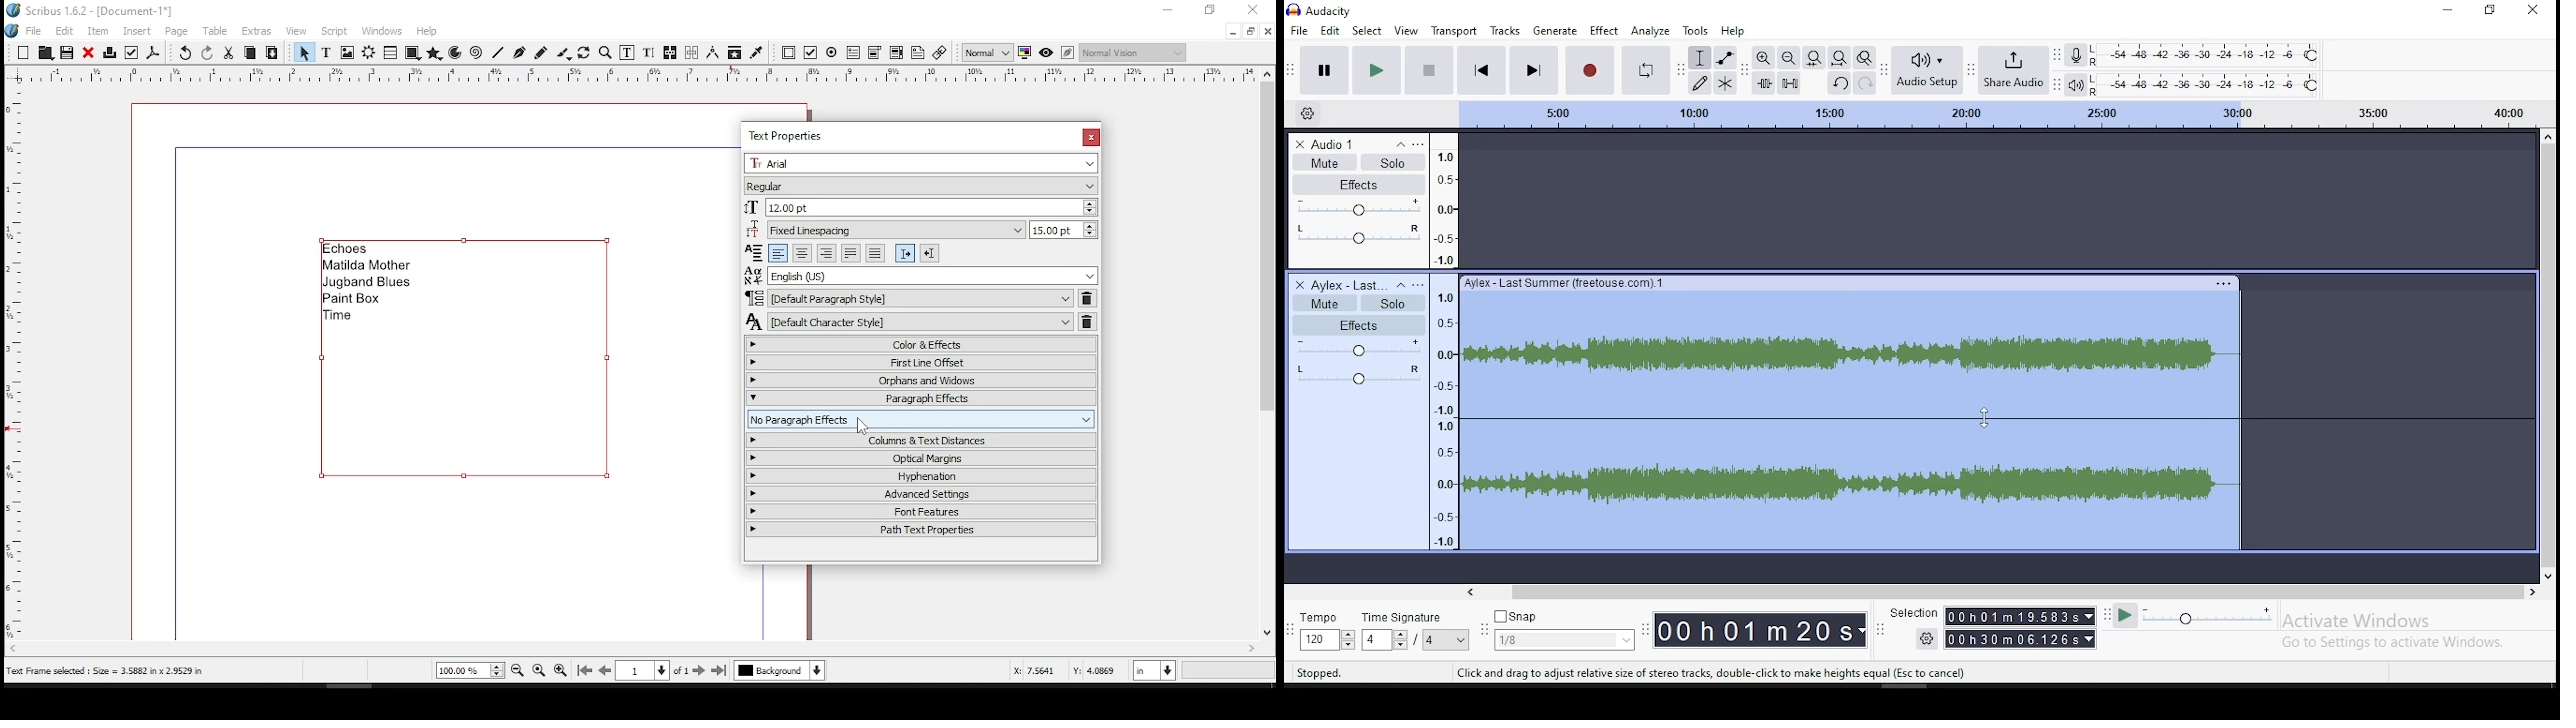  What do you see at coordinates (919, 513) in the screenshot?
I see `font features` at bounding box center [919, 513].